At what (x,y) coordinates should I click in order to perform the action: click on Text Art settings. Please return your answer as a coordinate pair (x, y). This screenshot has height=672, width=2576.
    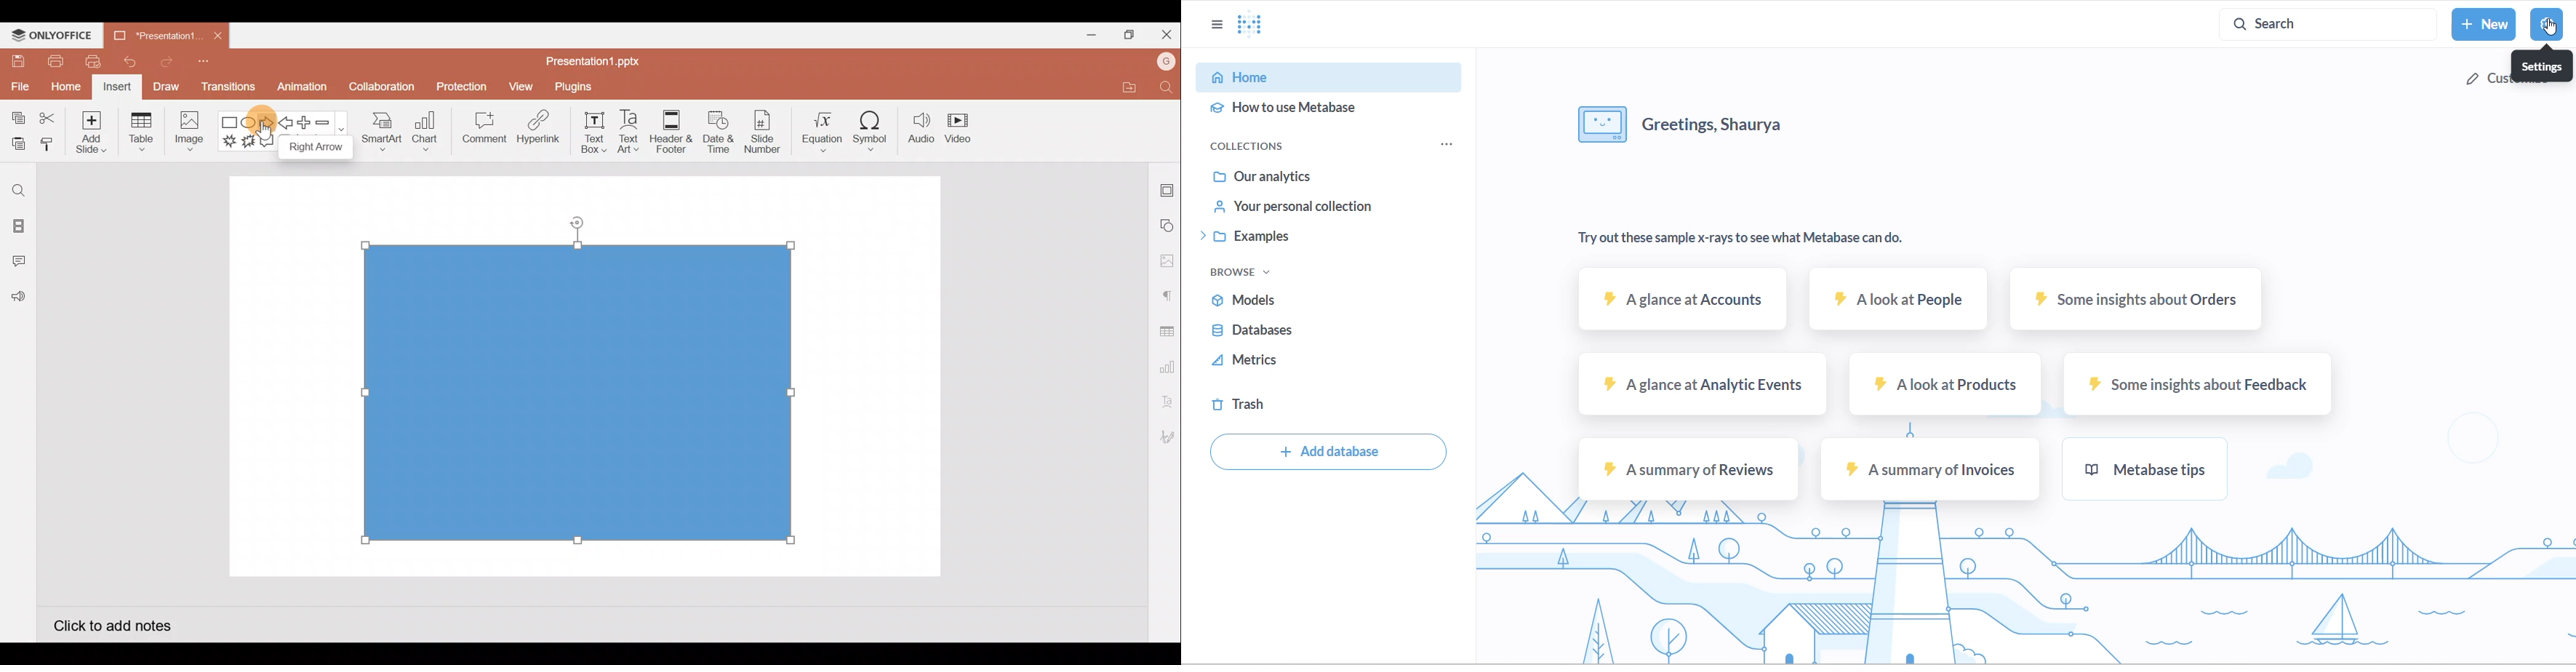
    Looking at the image, I should click on (1166, 402).